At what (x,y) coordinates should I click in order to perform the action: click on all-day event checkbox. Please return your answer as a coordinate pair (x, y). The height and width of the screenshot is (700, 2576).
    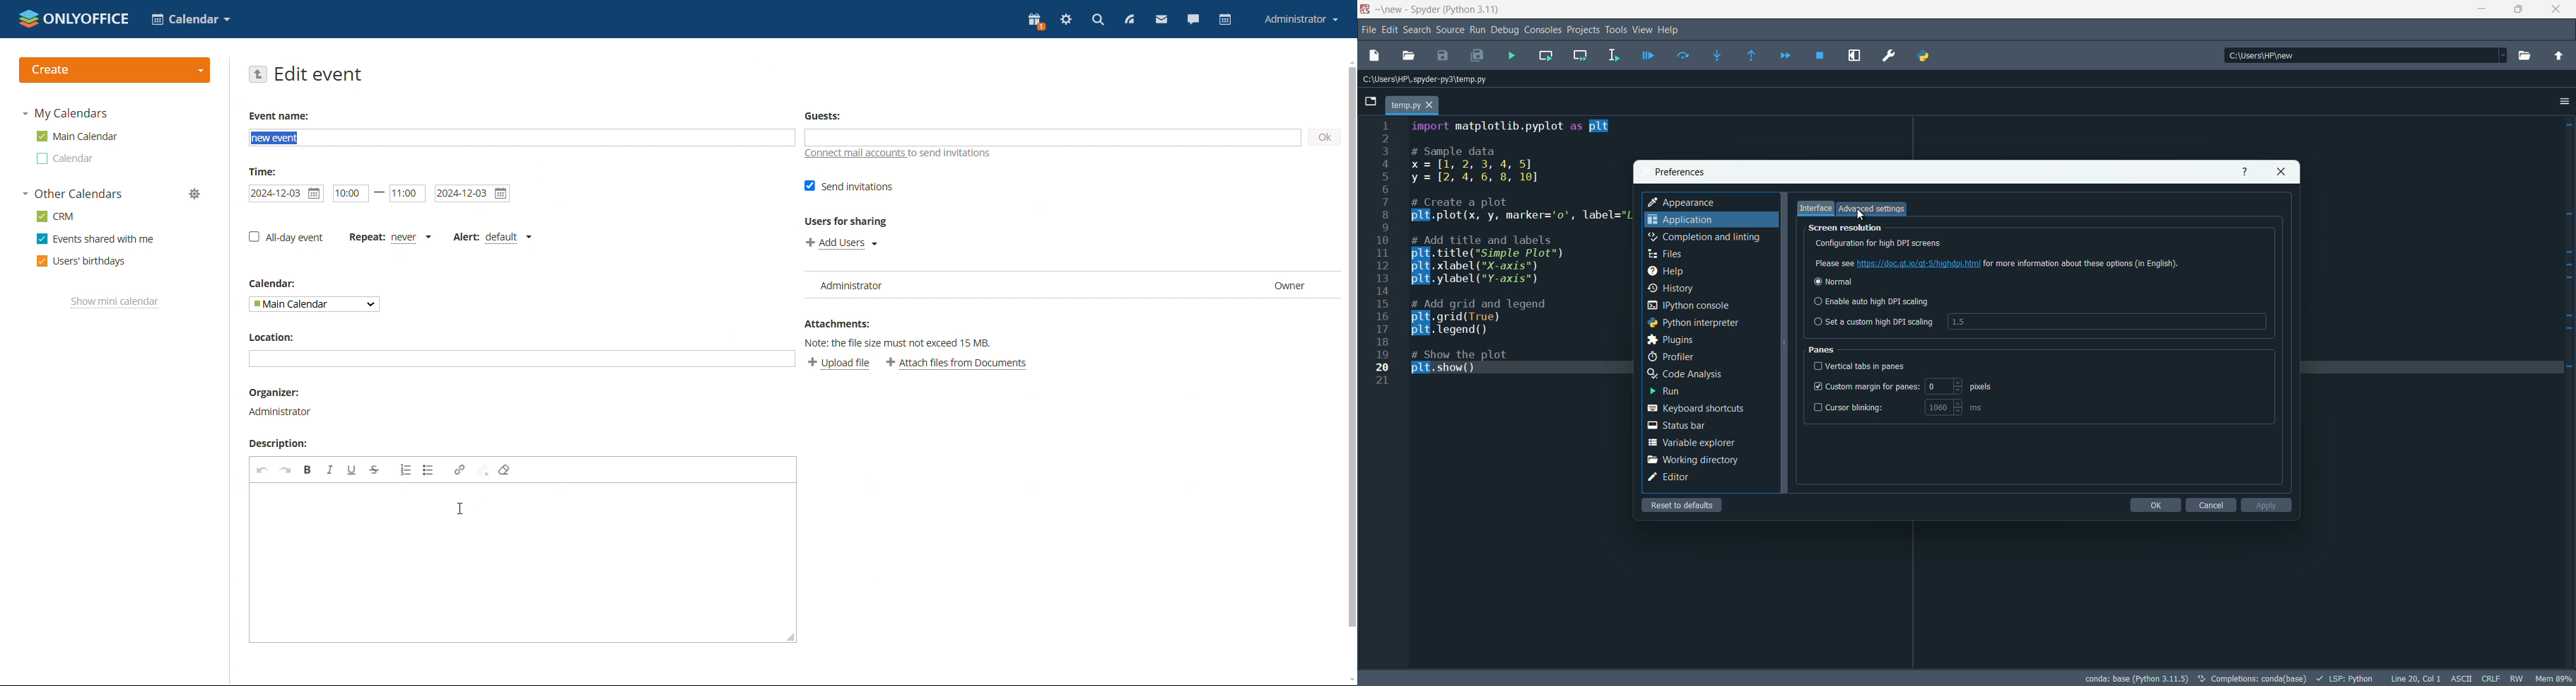
    Looking at the image, I should click on (286, 237).